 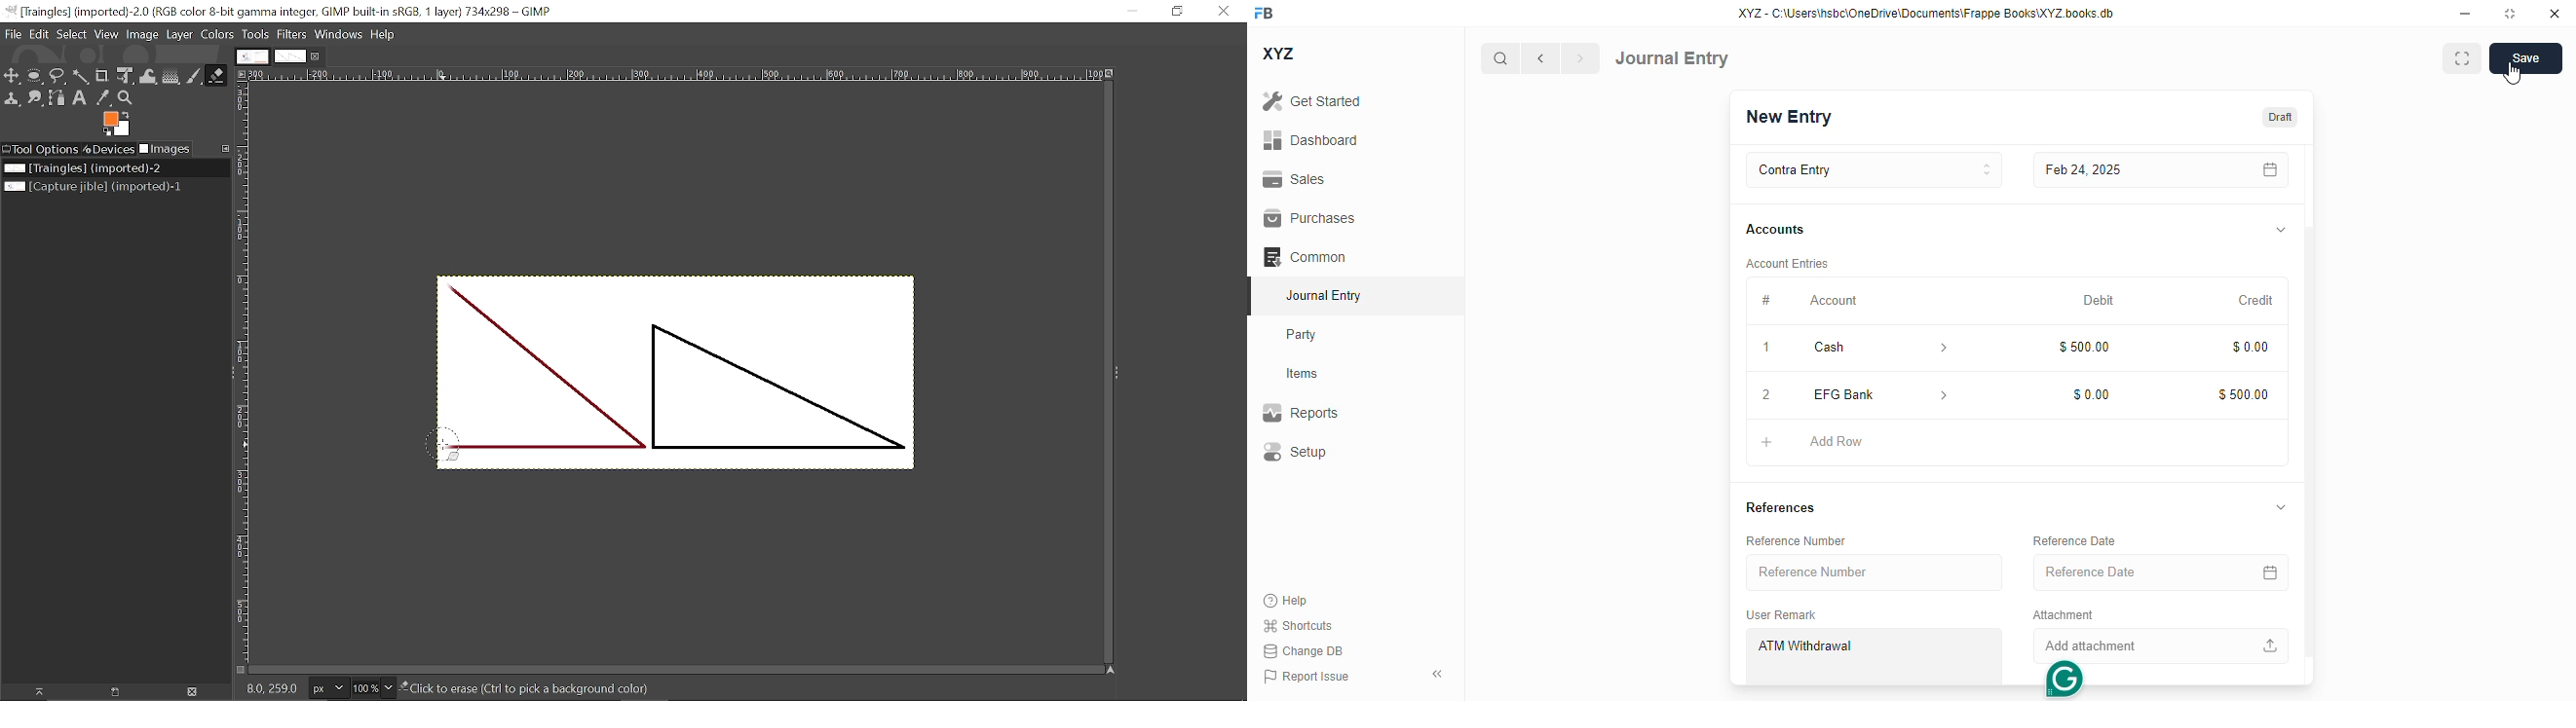 I want to click on journal entry, so click(x=1672, y=58).